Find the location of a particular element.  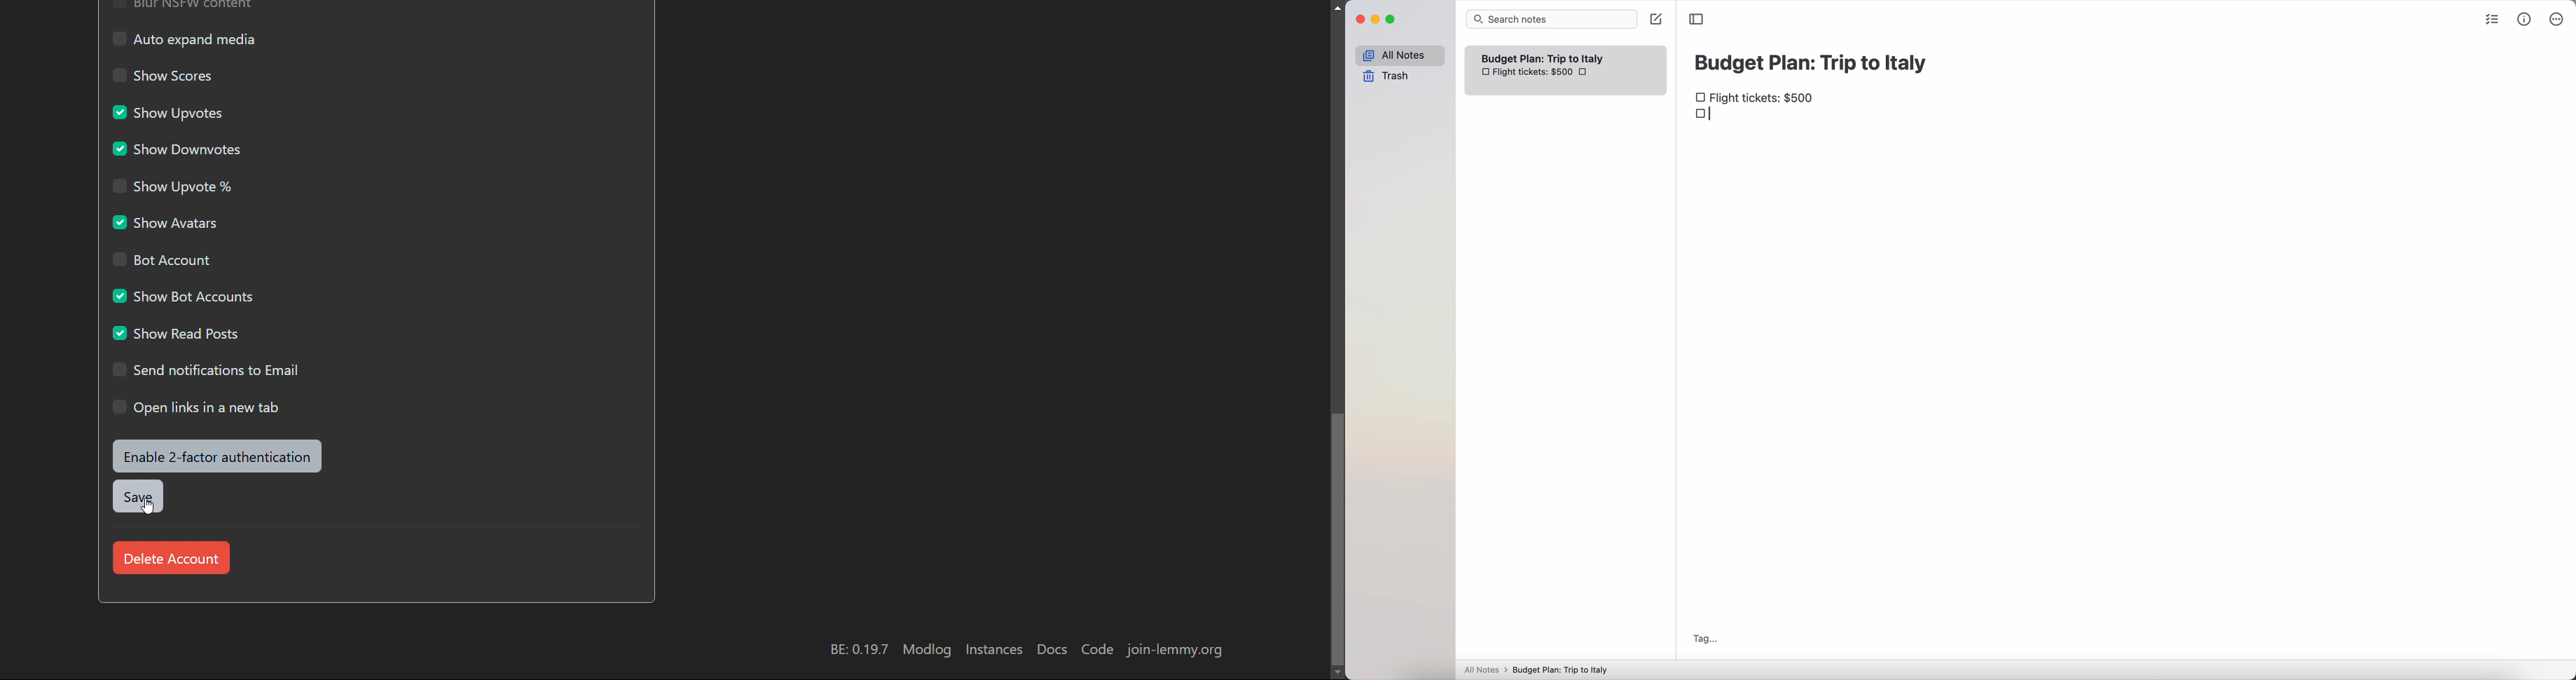

create note is located at coordinates (1656, 20).